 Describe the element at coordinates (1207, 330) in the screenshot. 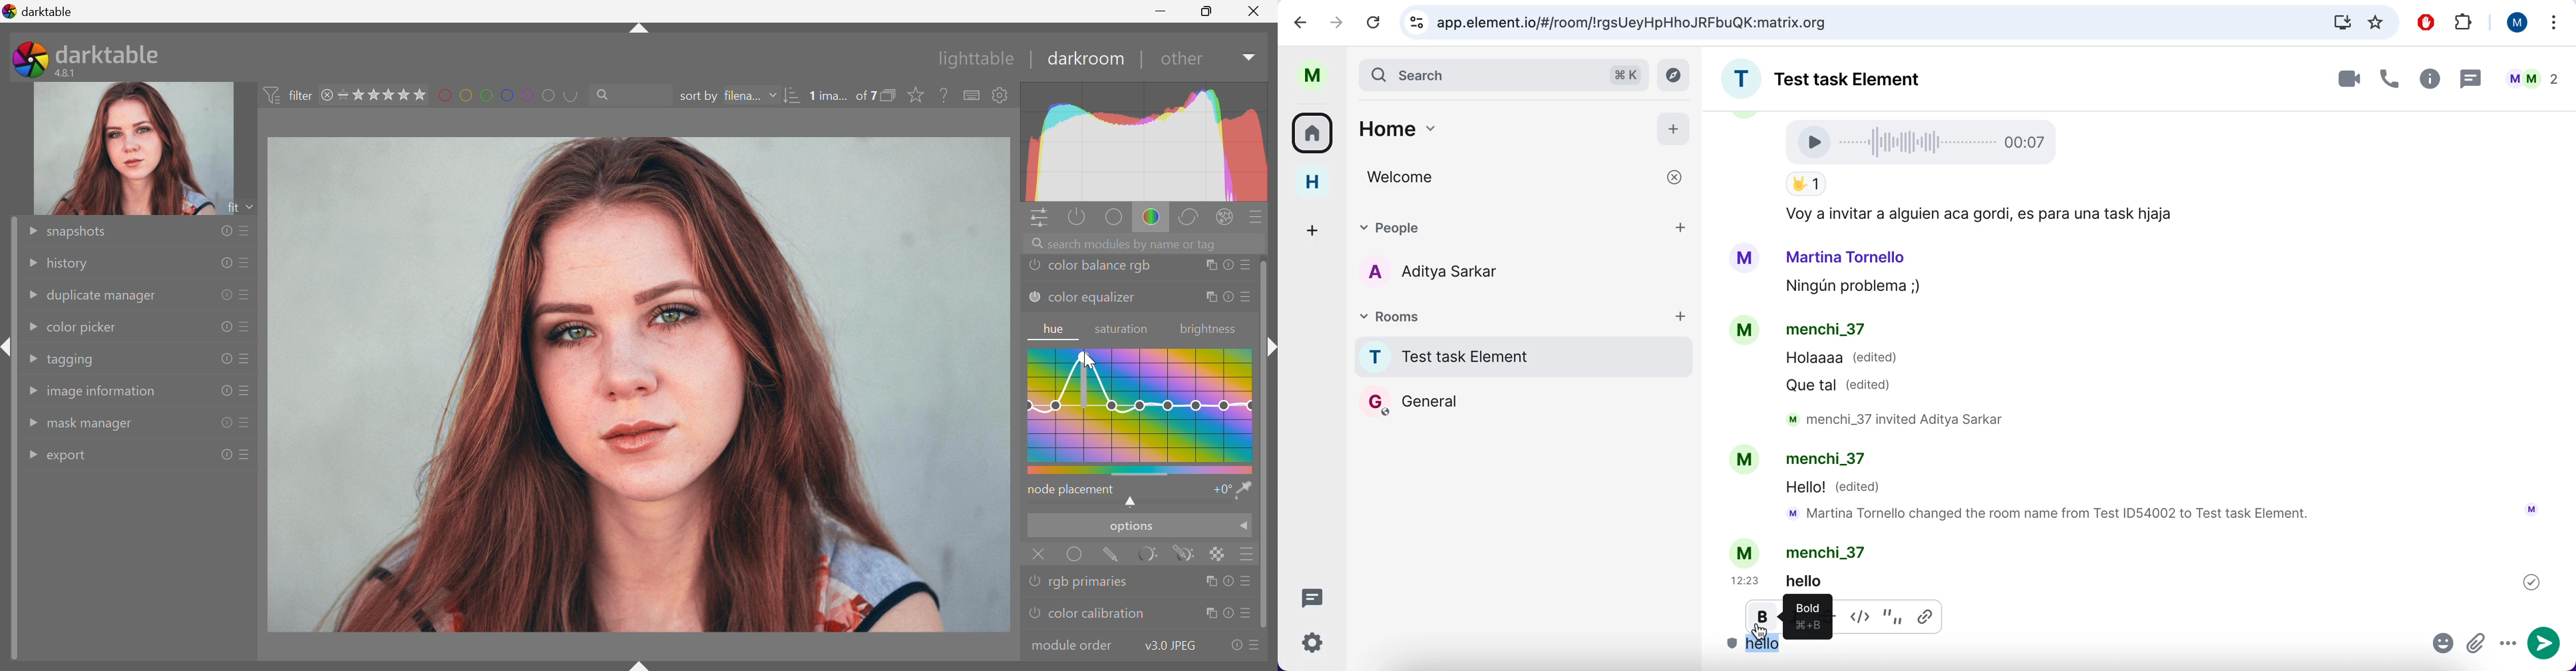

I see `brightness` at that location.